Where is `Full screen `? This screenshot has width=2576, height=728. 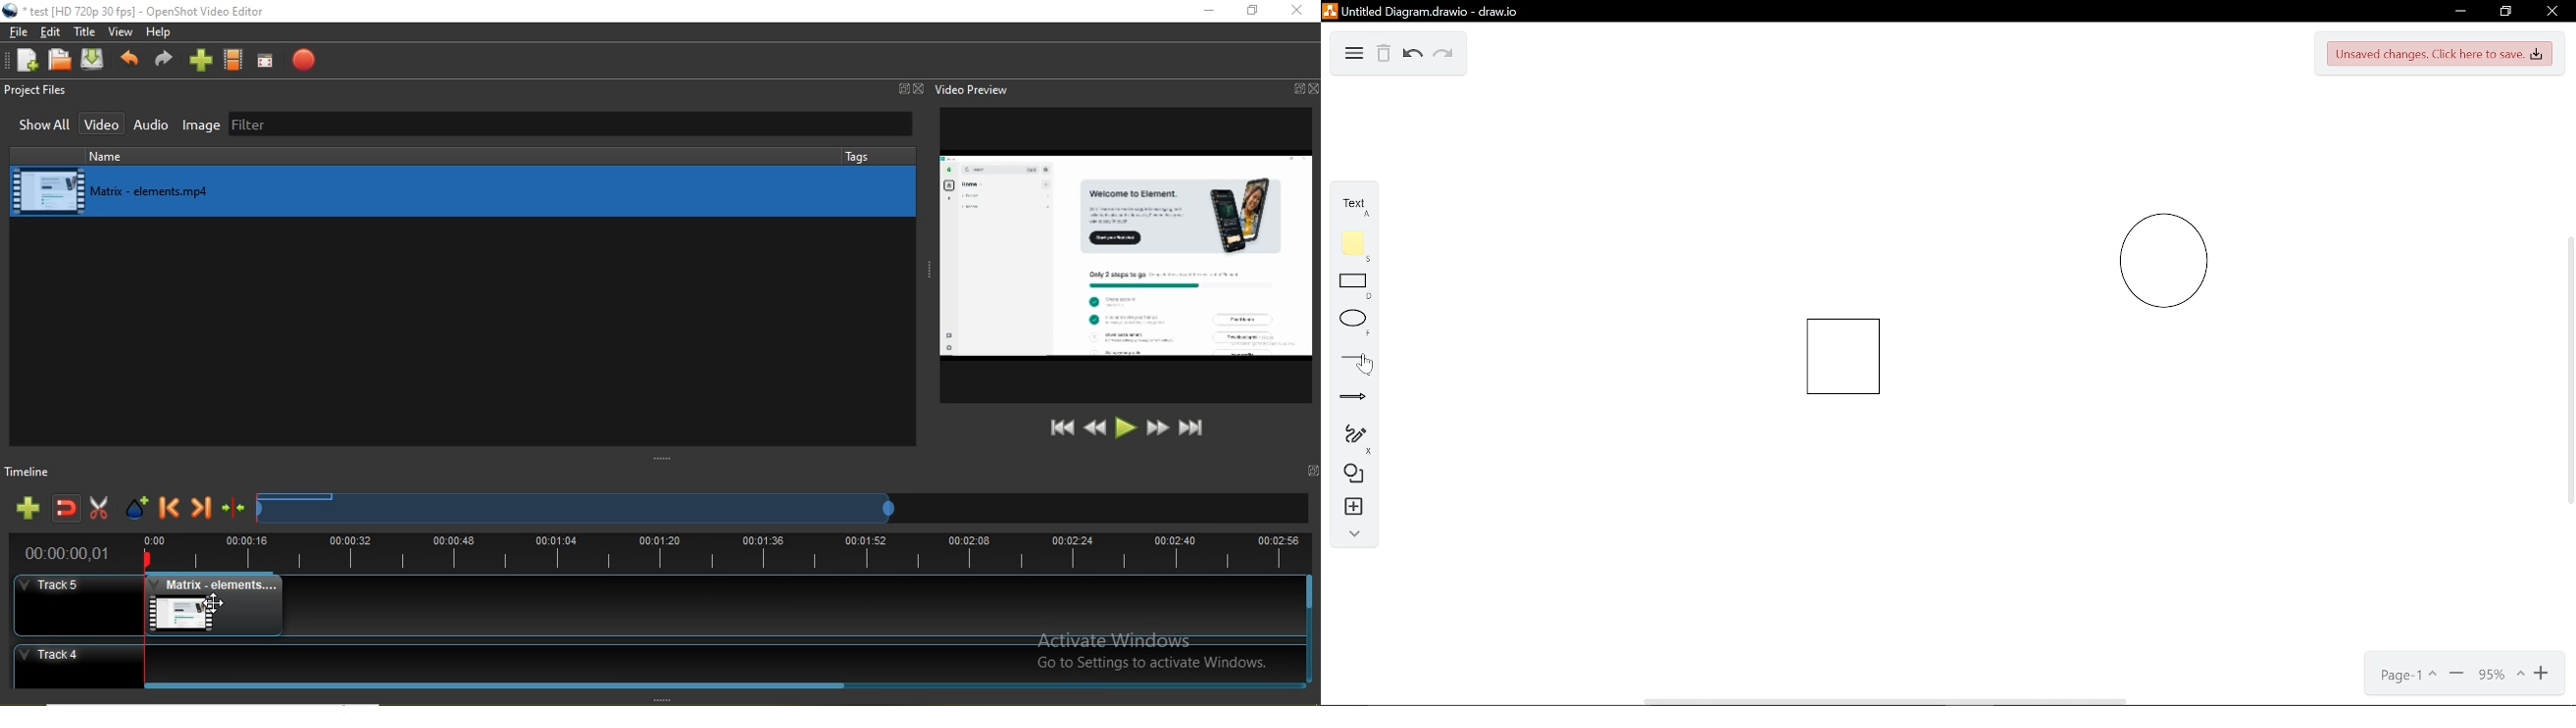 Full screen  is located at coordinates (265, 61).